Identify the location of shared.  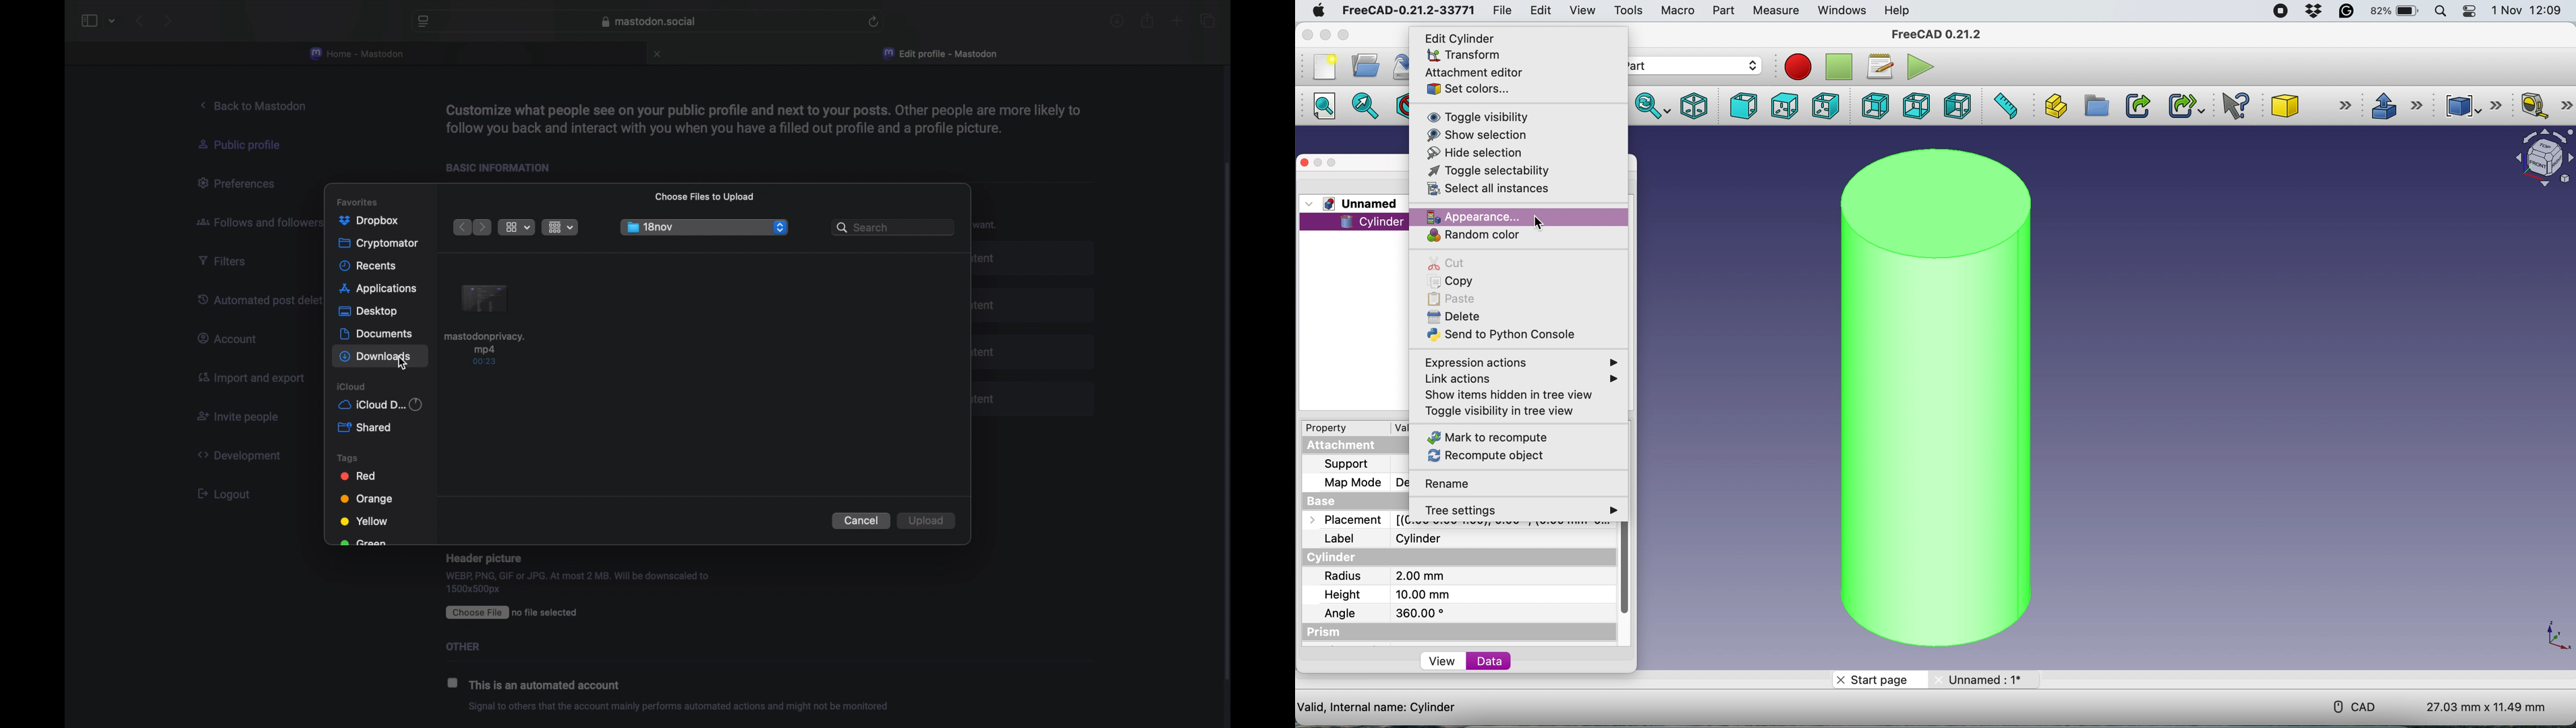
(364, 427).